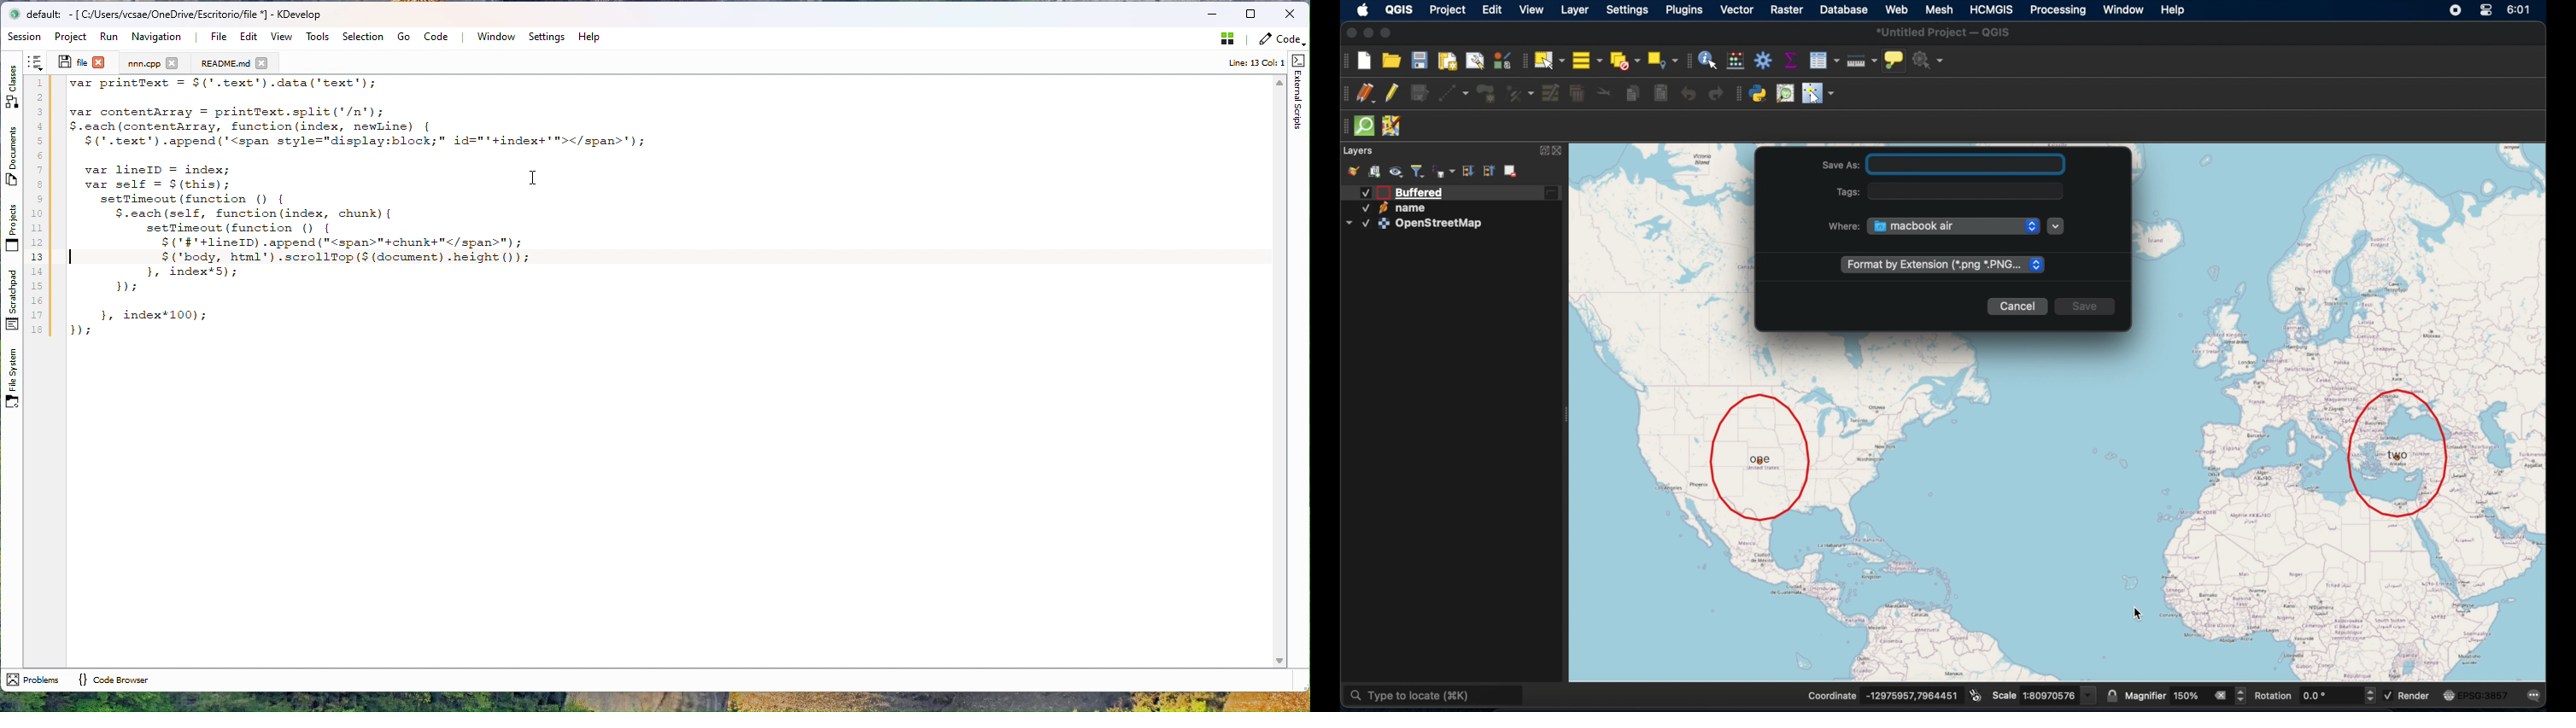 Image resolution: width=2576 pixels, height=728 pixels. What do you see at coordinates (1420, 169) in the screenshot?
I see `filter legend` at bounding box center [1420, 169].